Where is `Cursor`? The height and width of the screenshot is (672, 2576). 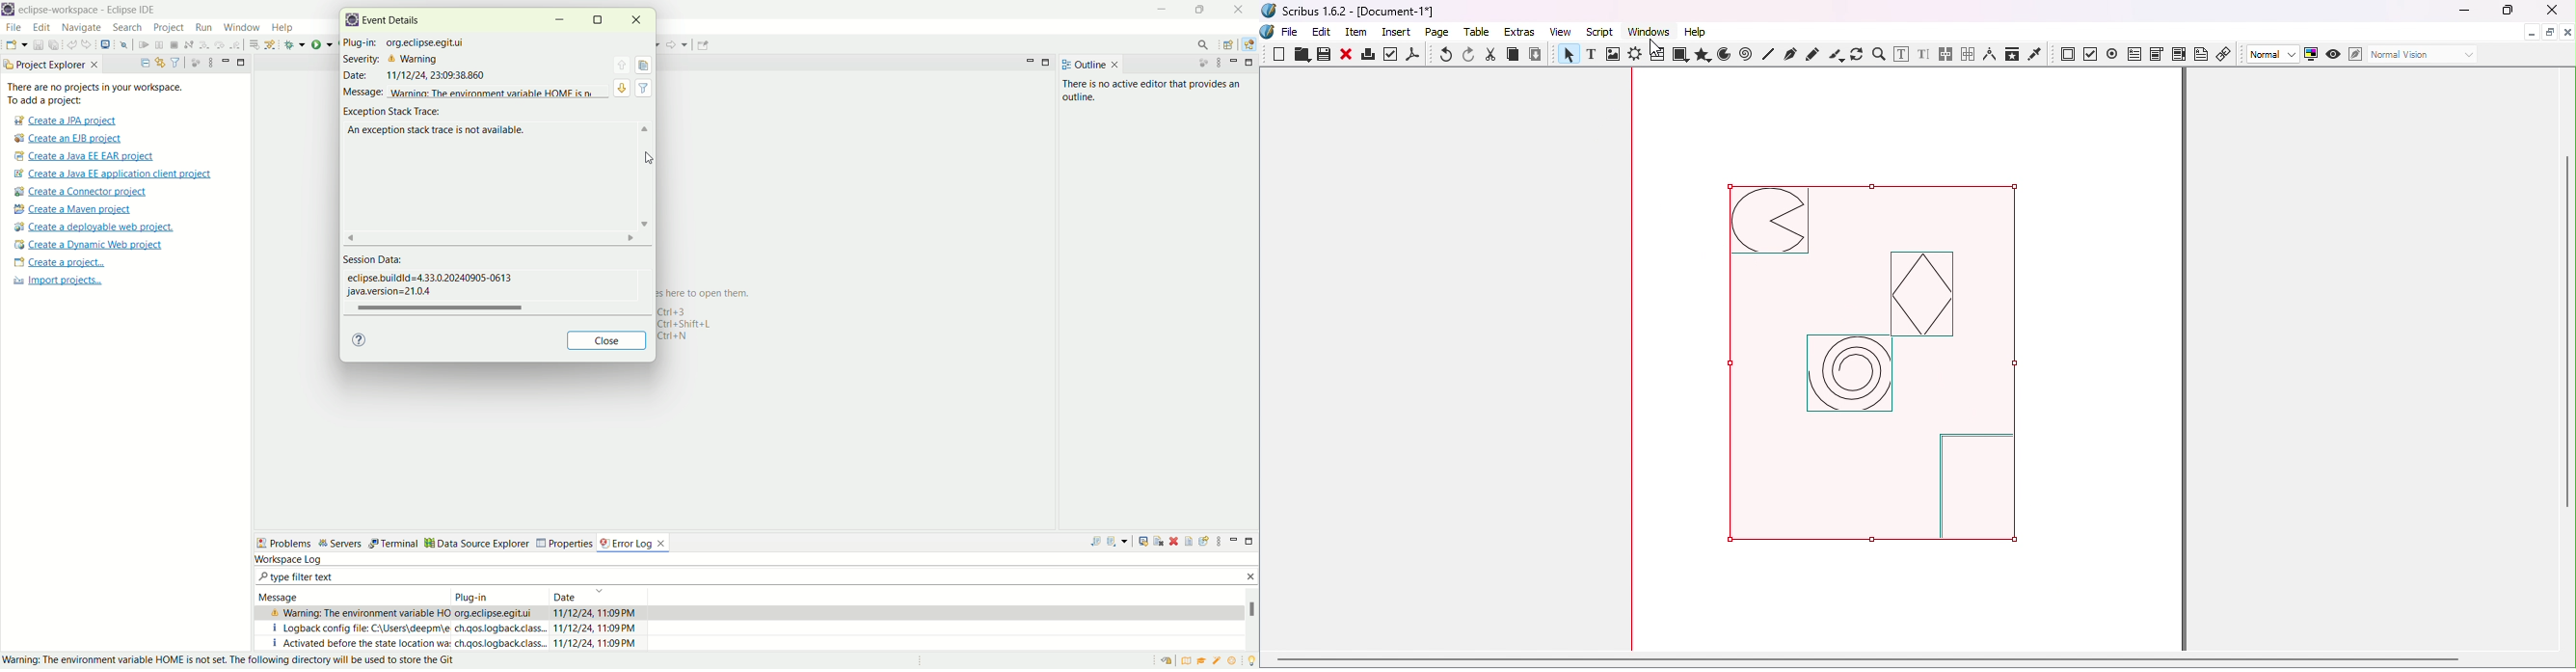 Cursor is located at coordinates (1659, 40).